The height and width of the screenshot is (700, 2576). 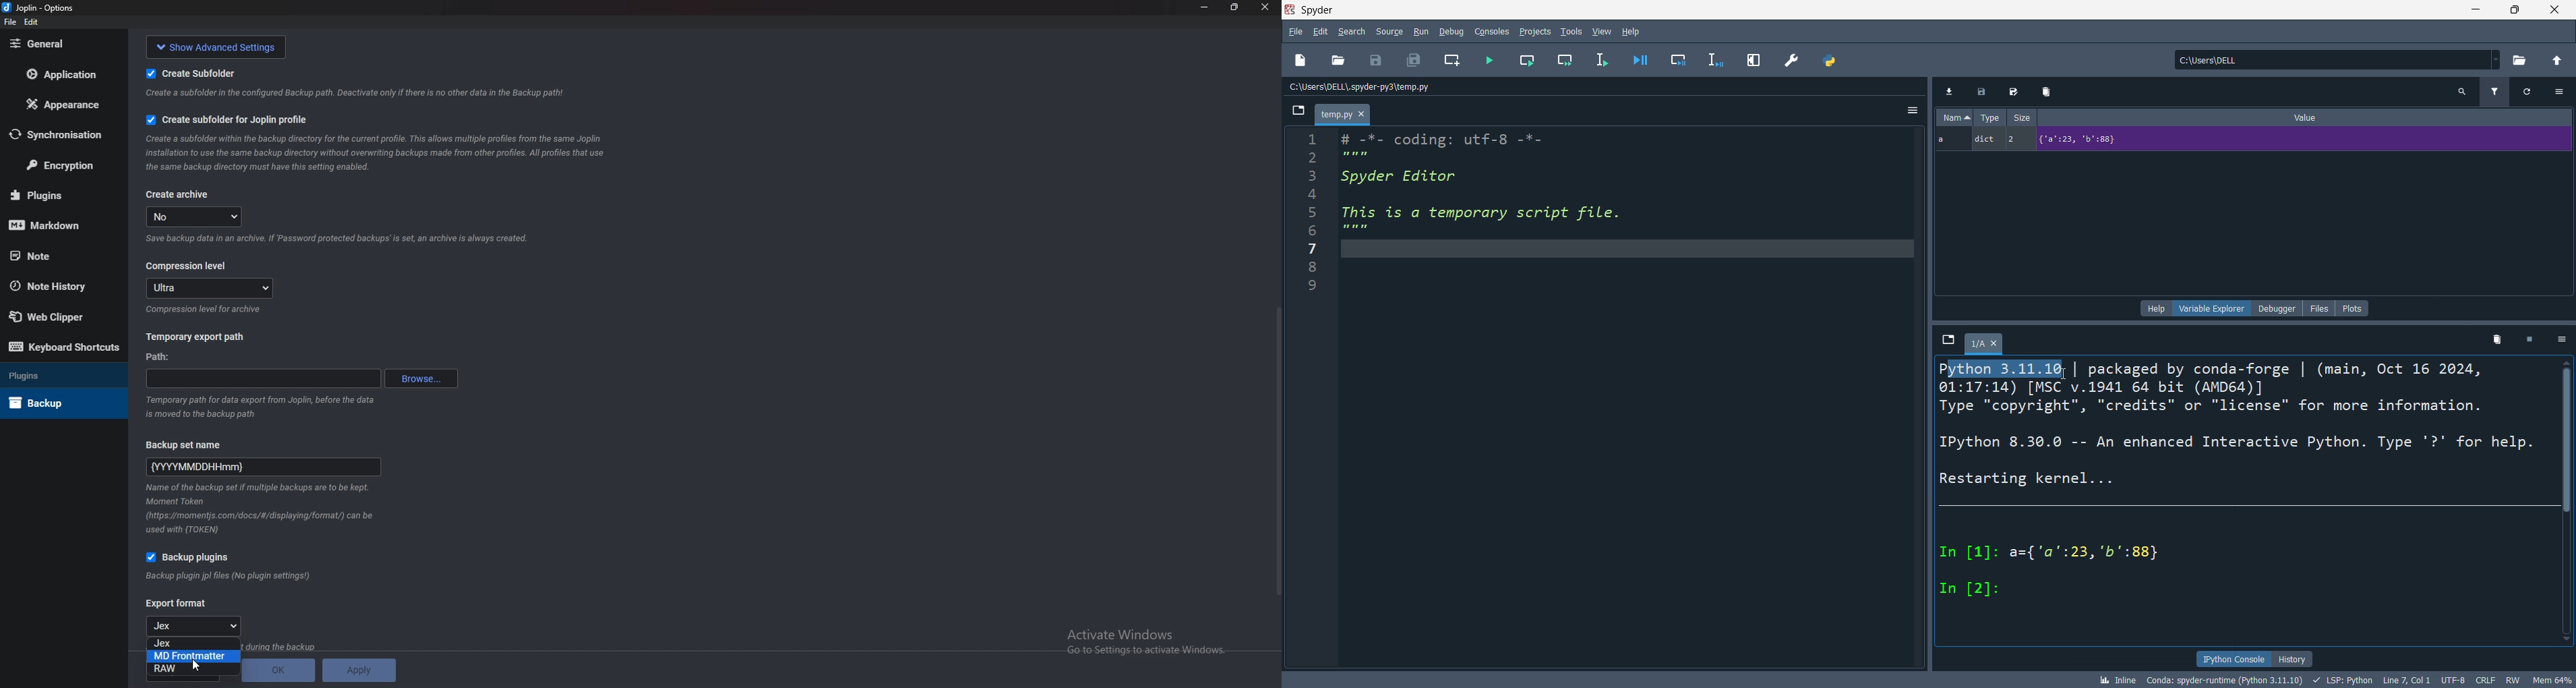 What do you see at coordinates (2293, 658) in the screenshot?
I see `history` at bounding box center [2293, 658].